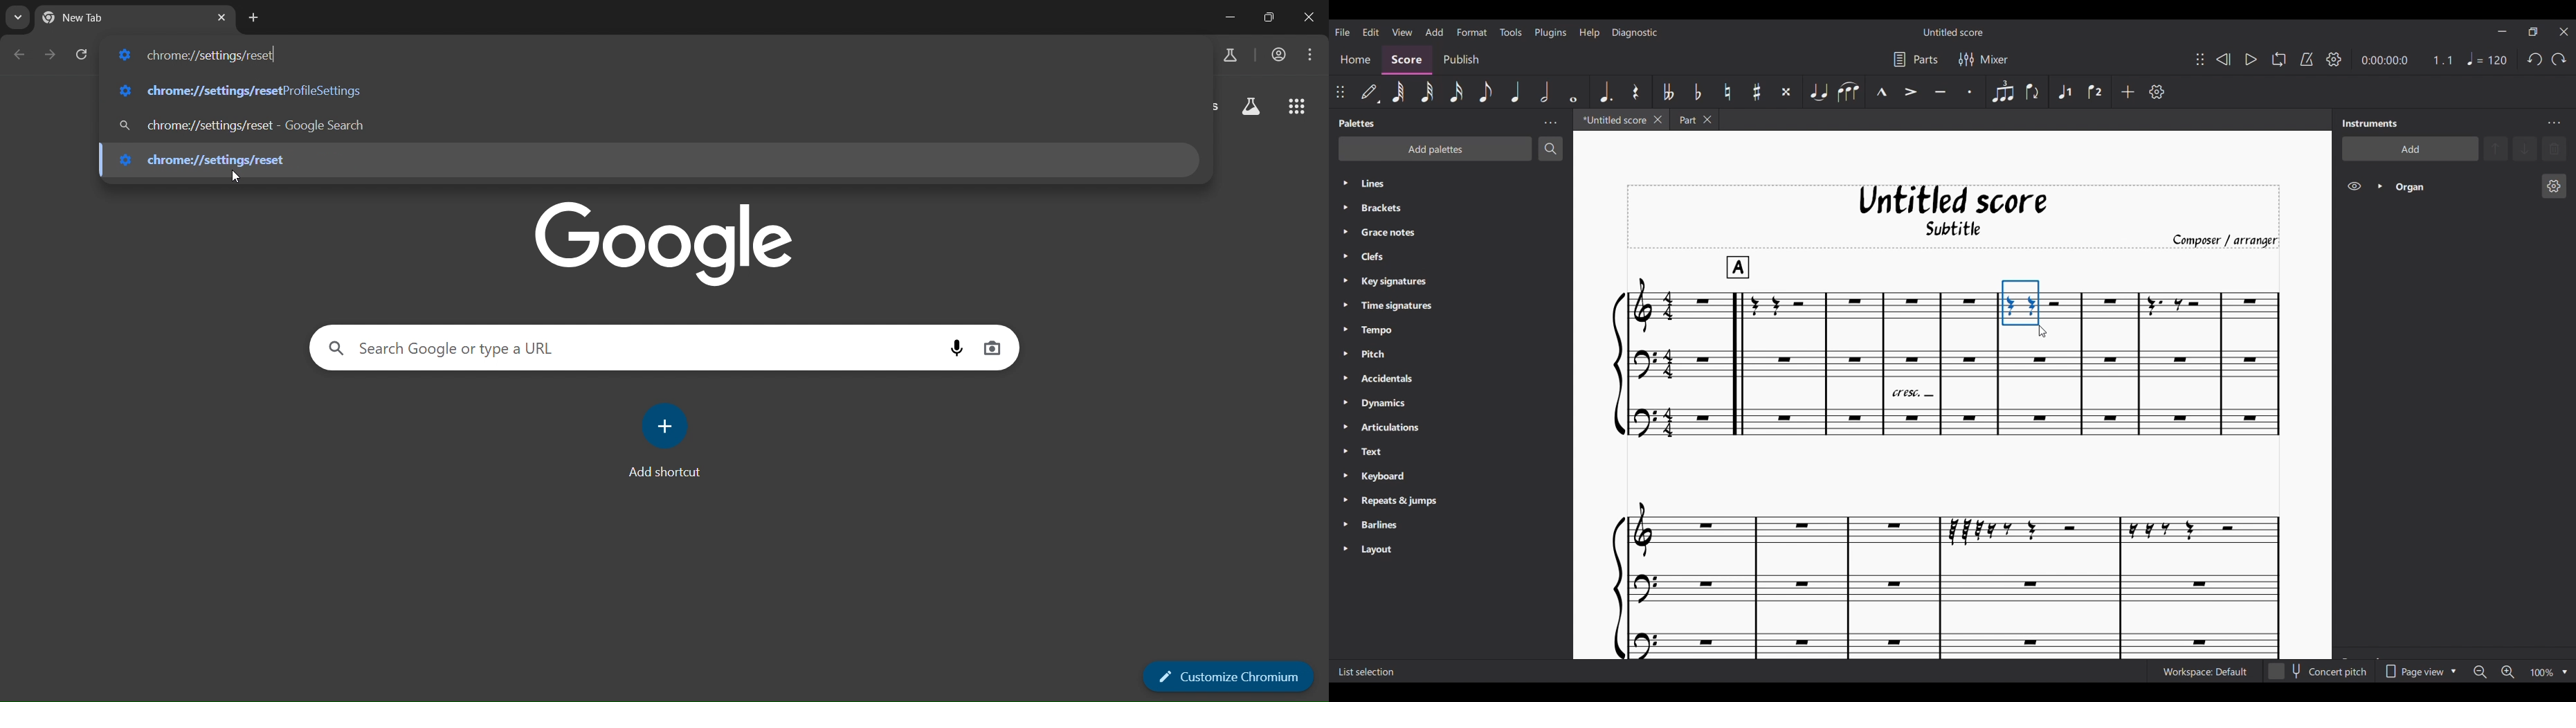  What do you see at coordinates (1787, 91) in the screenshot?
I see `Toggle double sharp` at bounding box center [1787, 91].